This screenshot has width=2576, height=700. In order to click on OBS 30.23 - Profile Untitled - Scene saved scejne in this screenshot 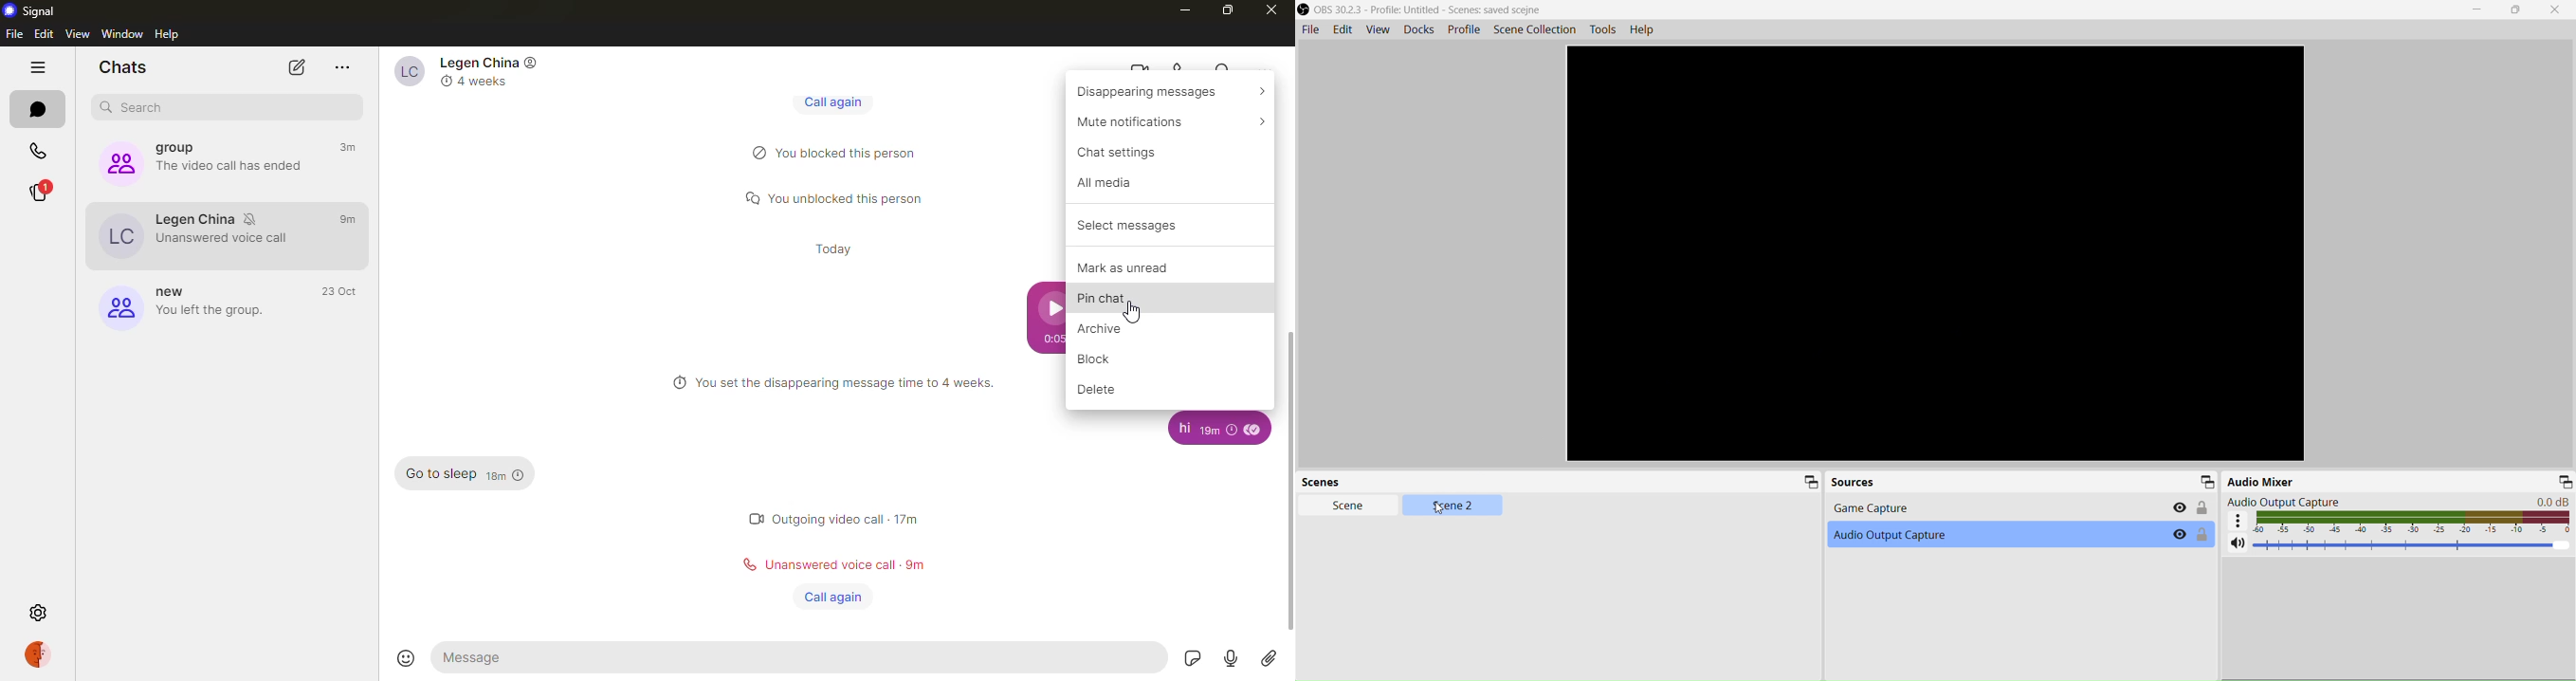, I will do `click(1423, 9)`.